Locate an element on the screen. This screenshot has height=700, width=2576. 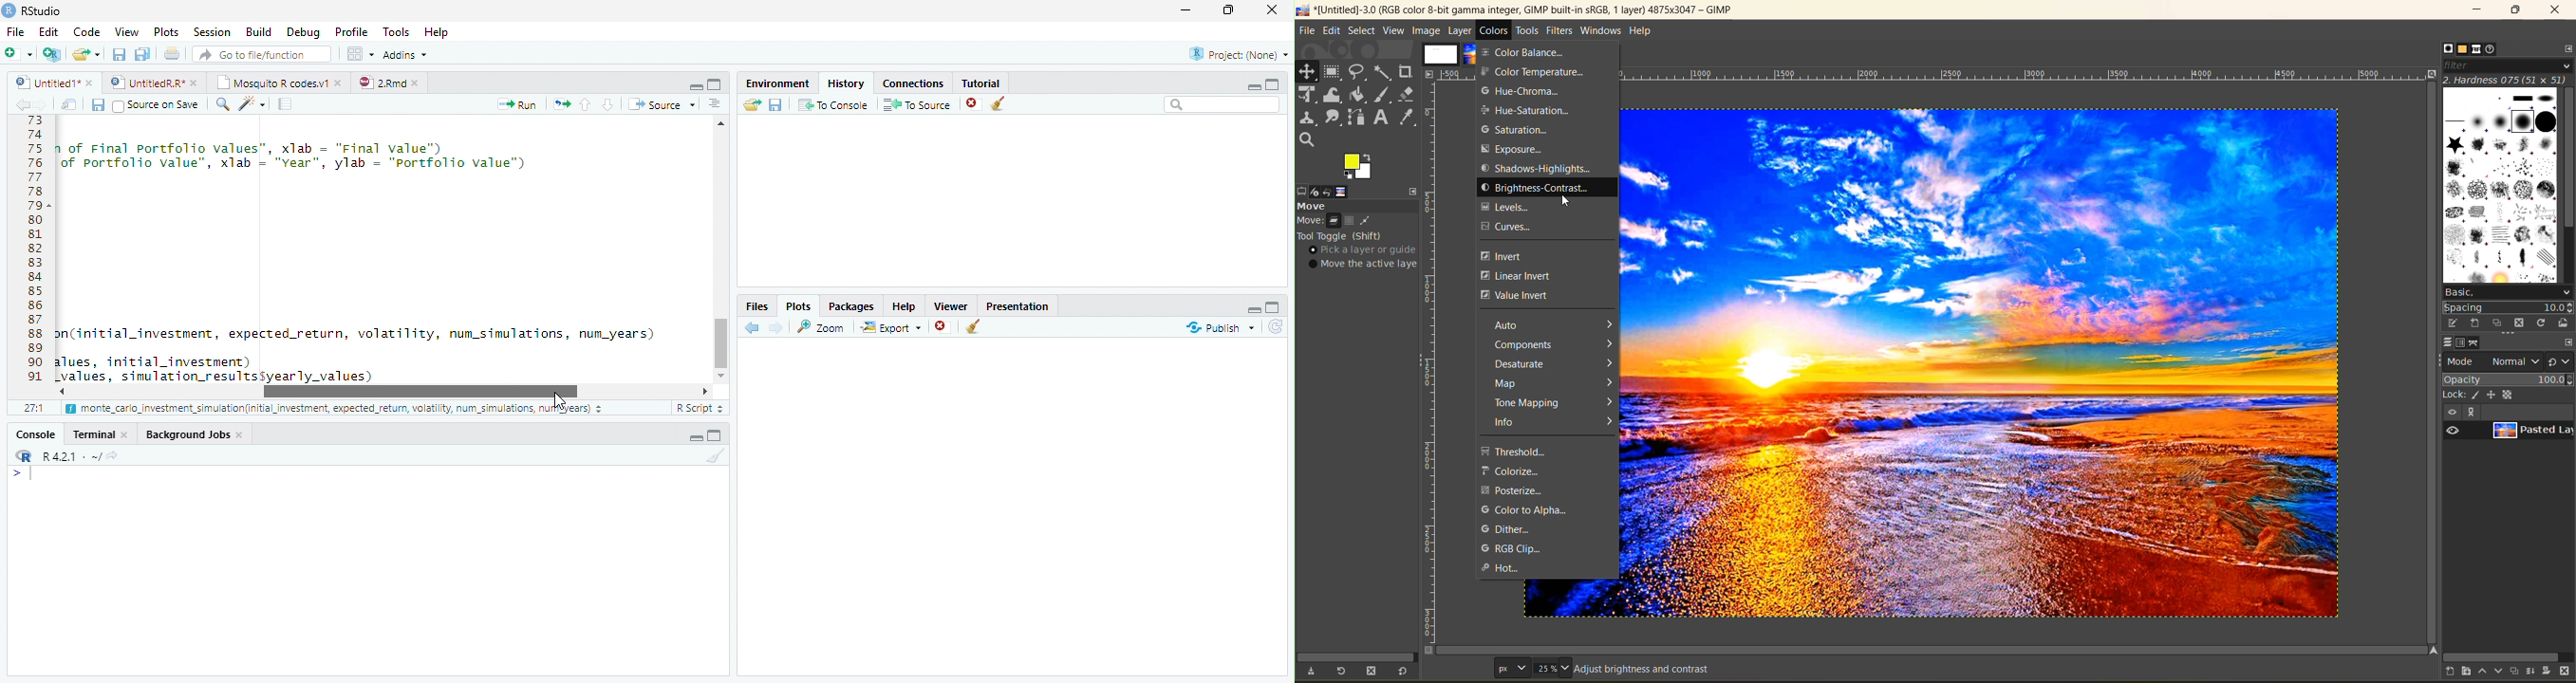
Project: (None) is located at coordinates (1235, 55).